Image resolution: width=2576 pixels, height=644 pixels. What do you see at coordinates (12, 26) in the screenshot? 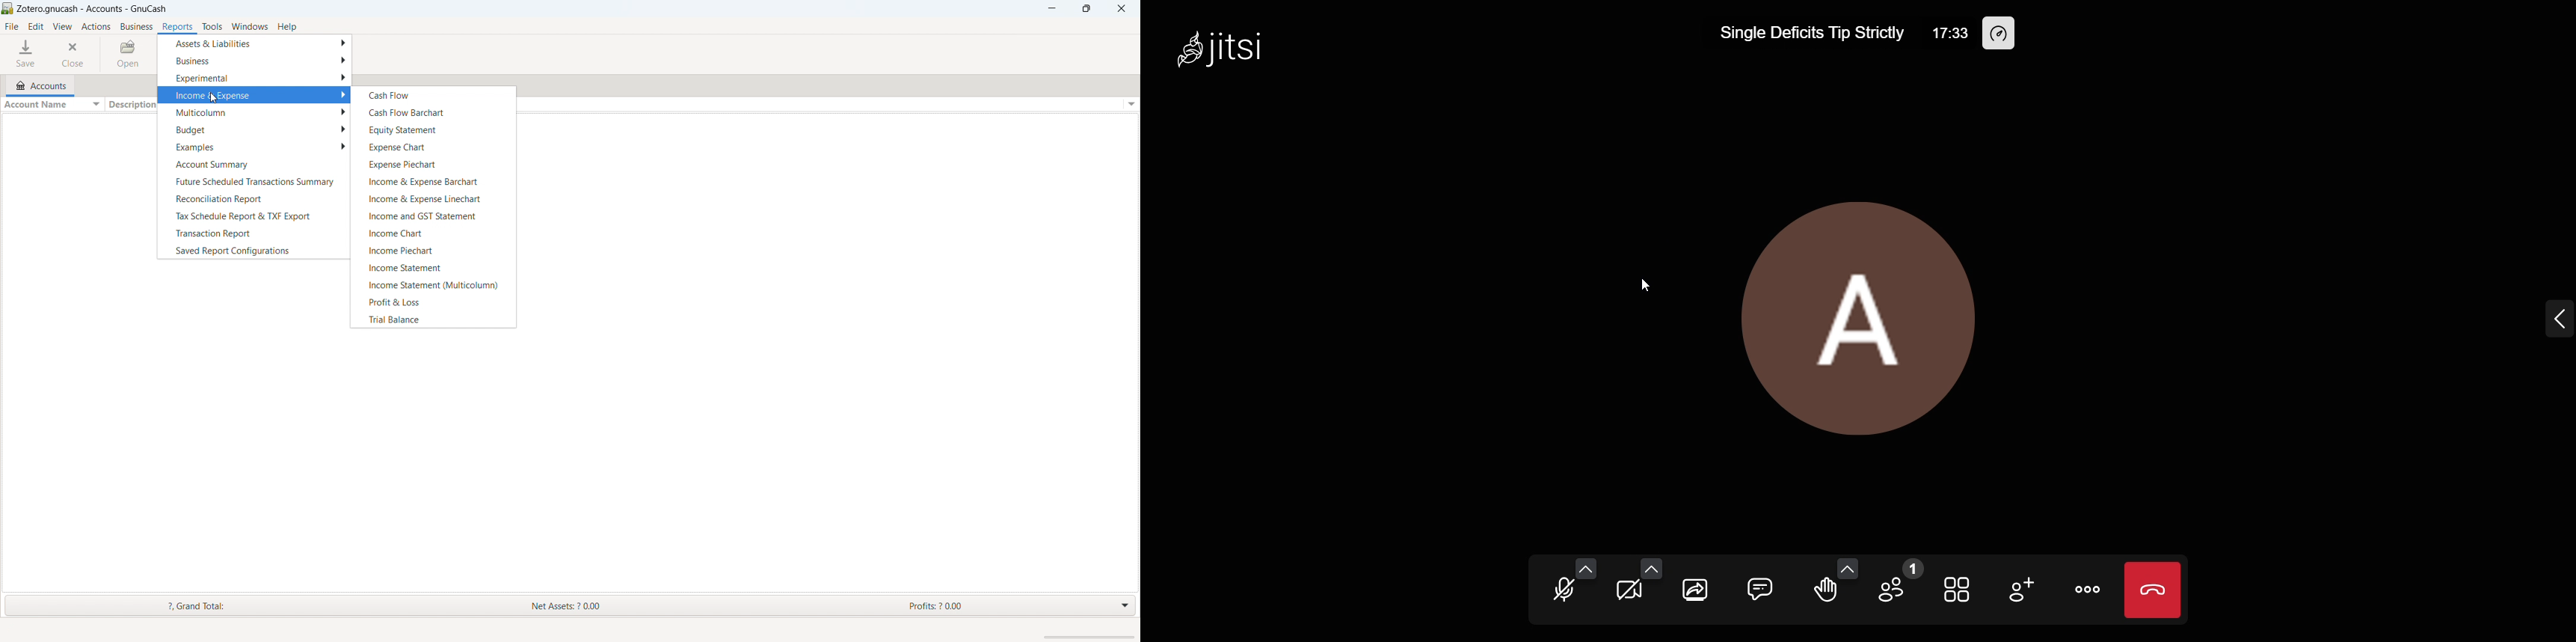
I see `file` at bounding box center [12, 26].